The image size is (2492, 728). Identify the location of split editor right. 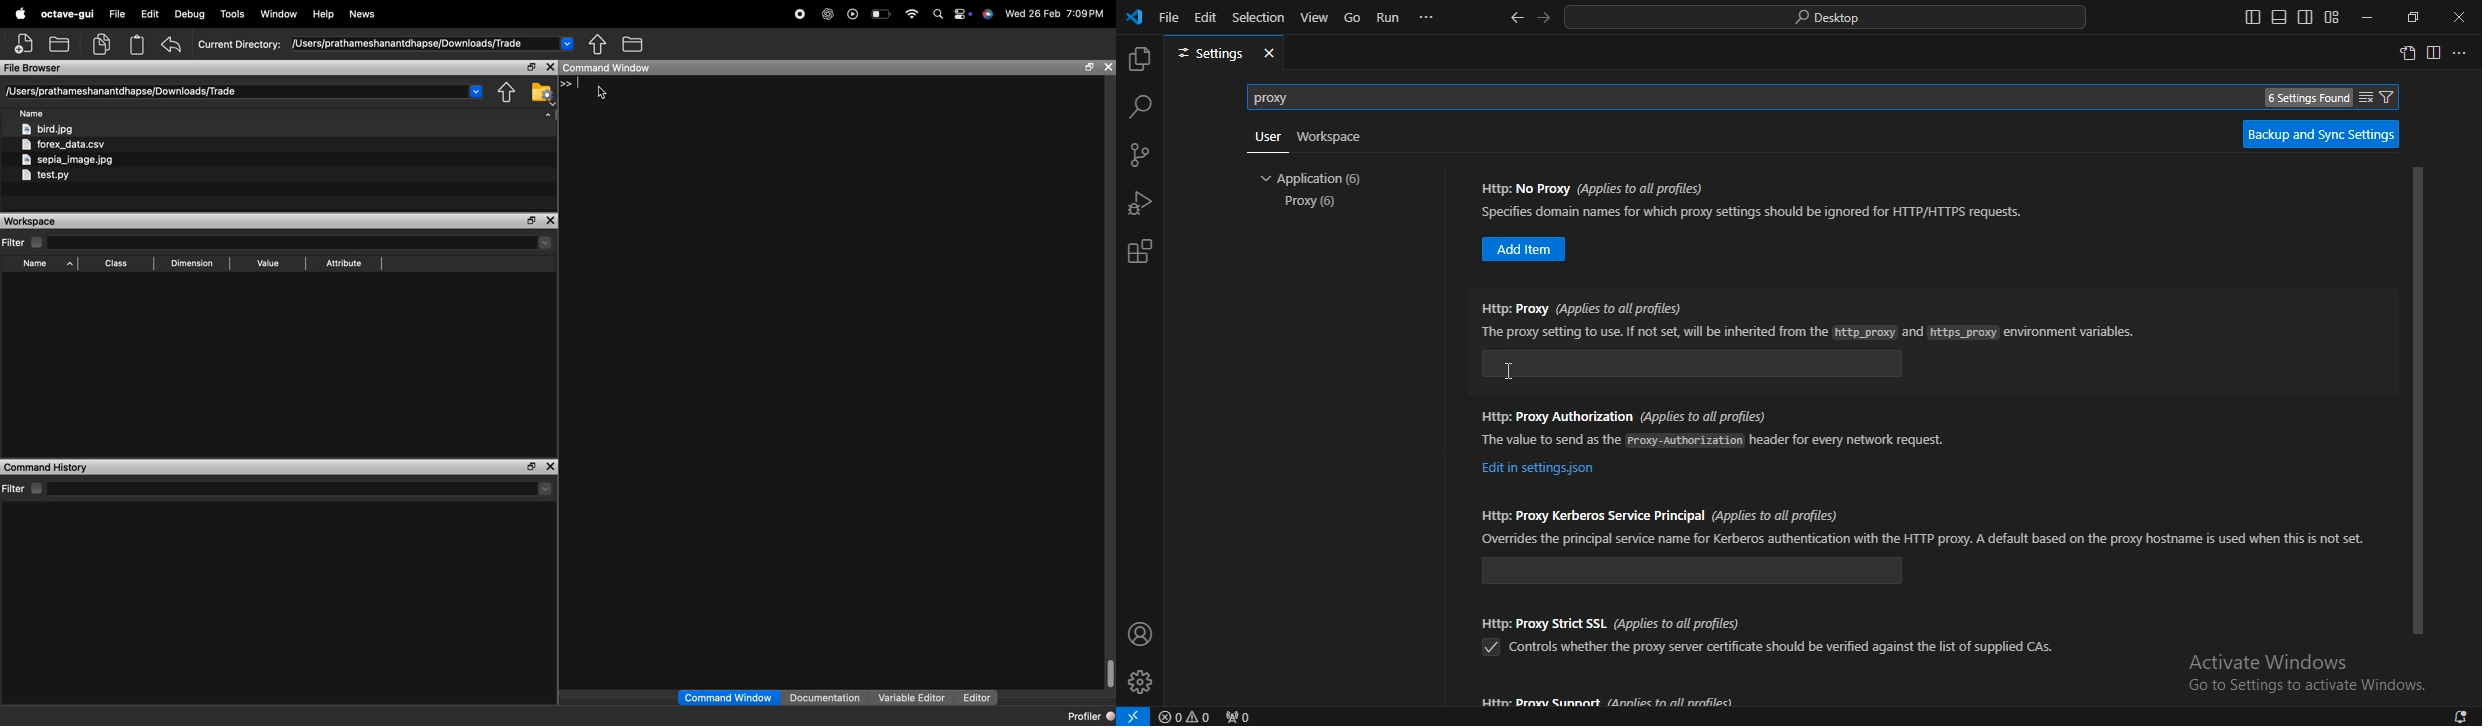
(2433, 53).